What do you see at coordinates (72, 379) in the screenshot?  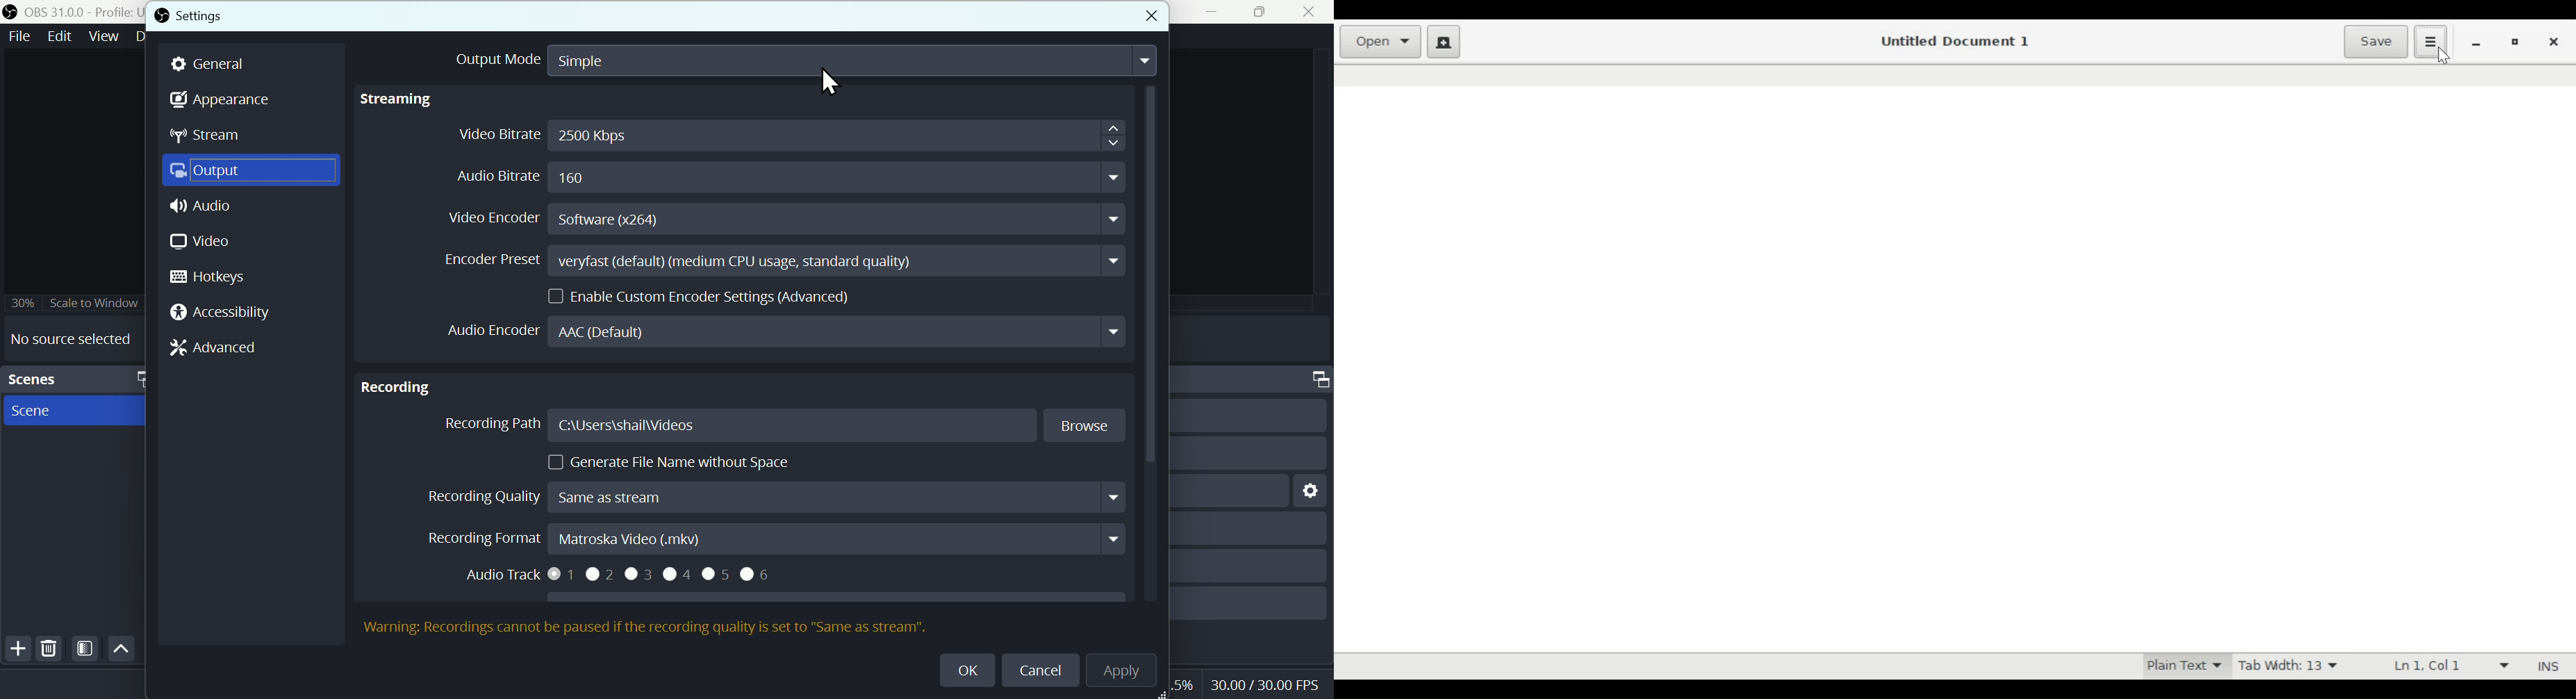 I see `scenes` at bounding box center [72, 379].